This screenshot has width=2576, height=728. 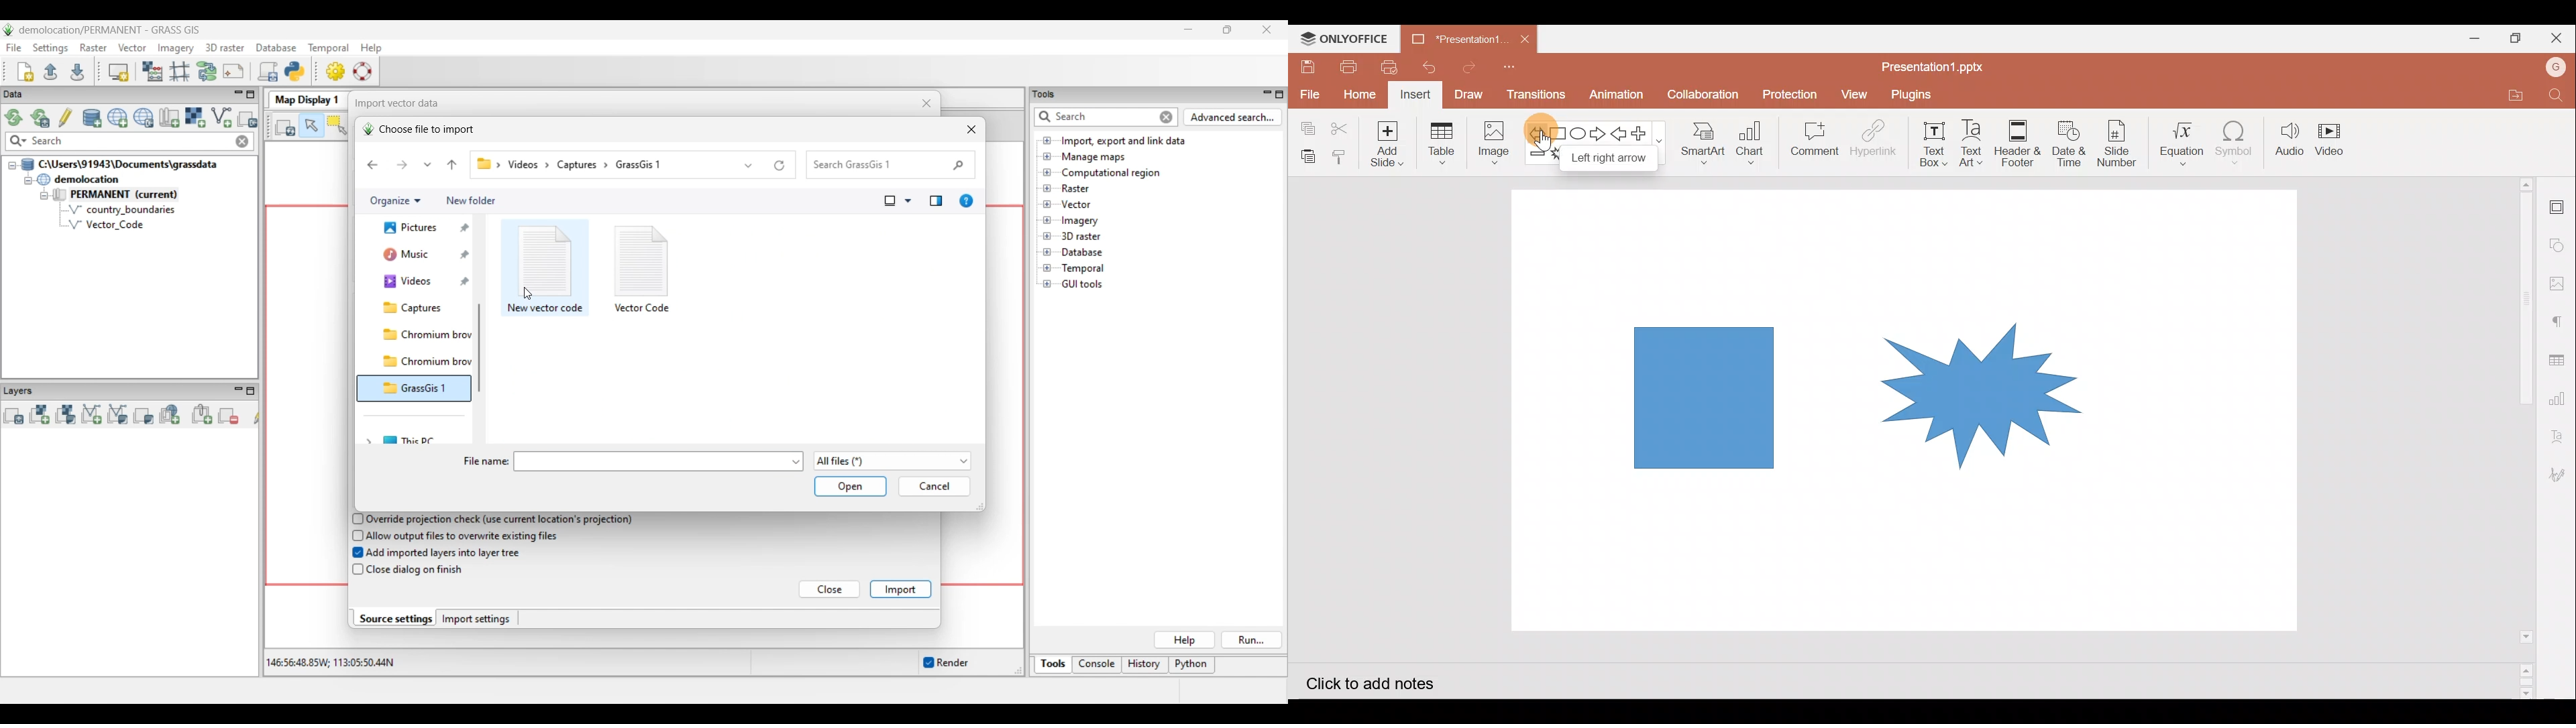 What do you see at coordinates (2559, 357) in the screenshot?
I see `Table settings` at bounding box center [2559, 357].